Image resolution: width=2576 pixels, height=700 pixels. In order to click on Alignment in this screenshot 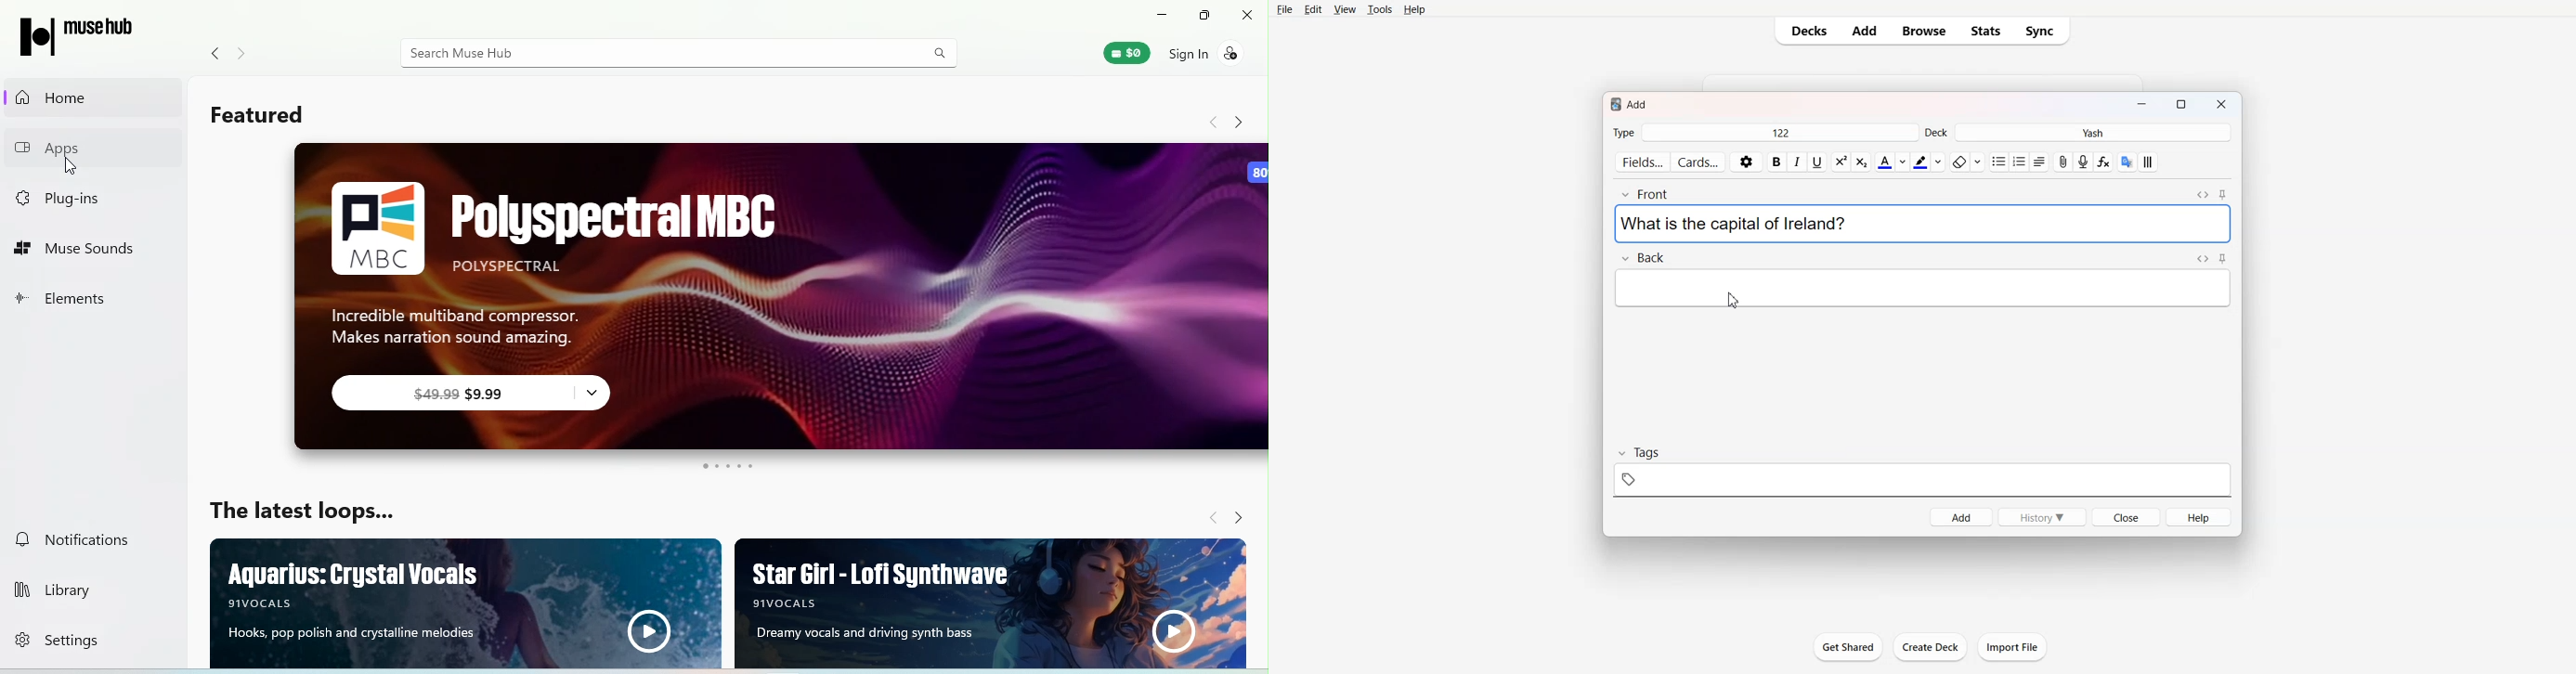, I will do `click(2039, 162)`.